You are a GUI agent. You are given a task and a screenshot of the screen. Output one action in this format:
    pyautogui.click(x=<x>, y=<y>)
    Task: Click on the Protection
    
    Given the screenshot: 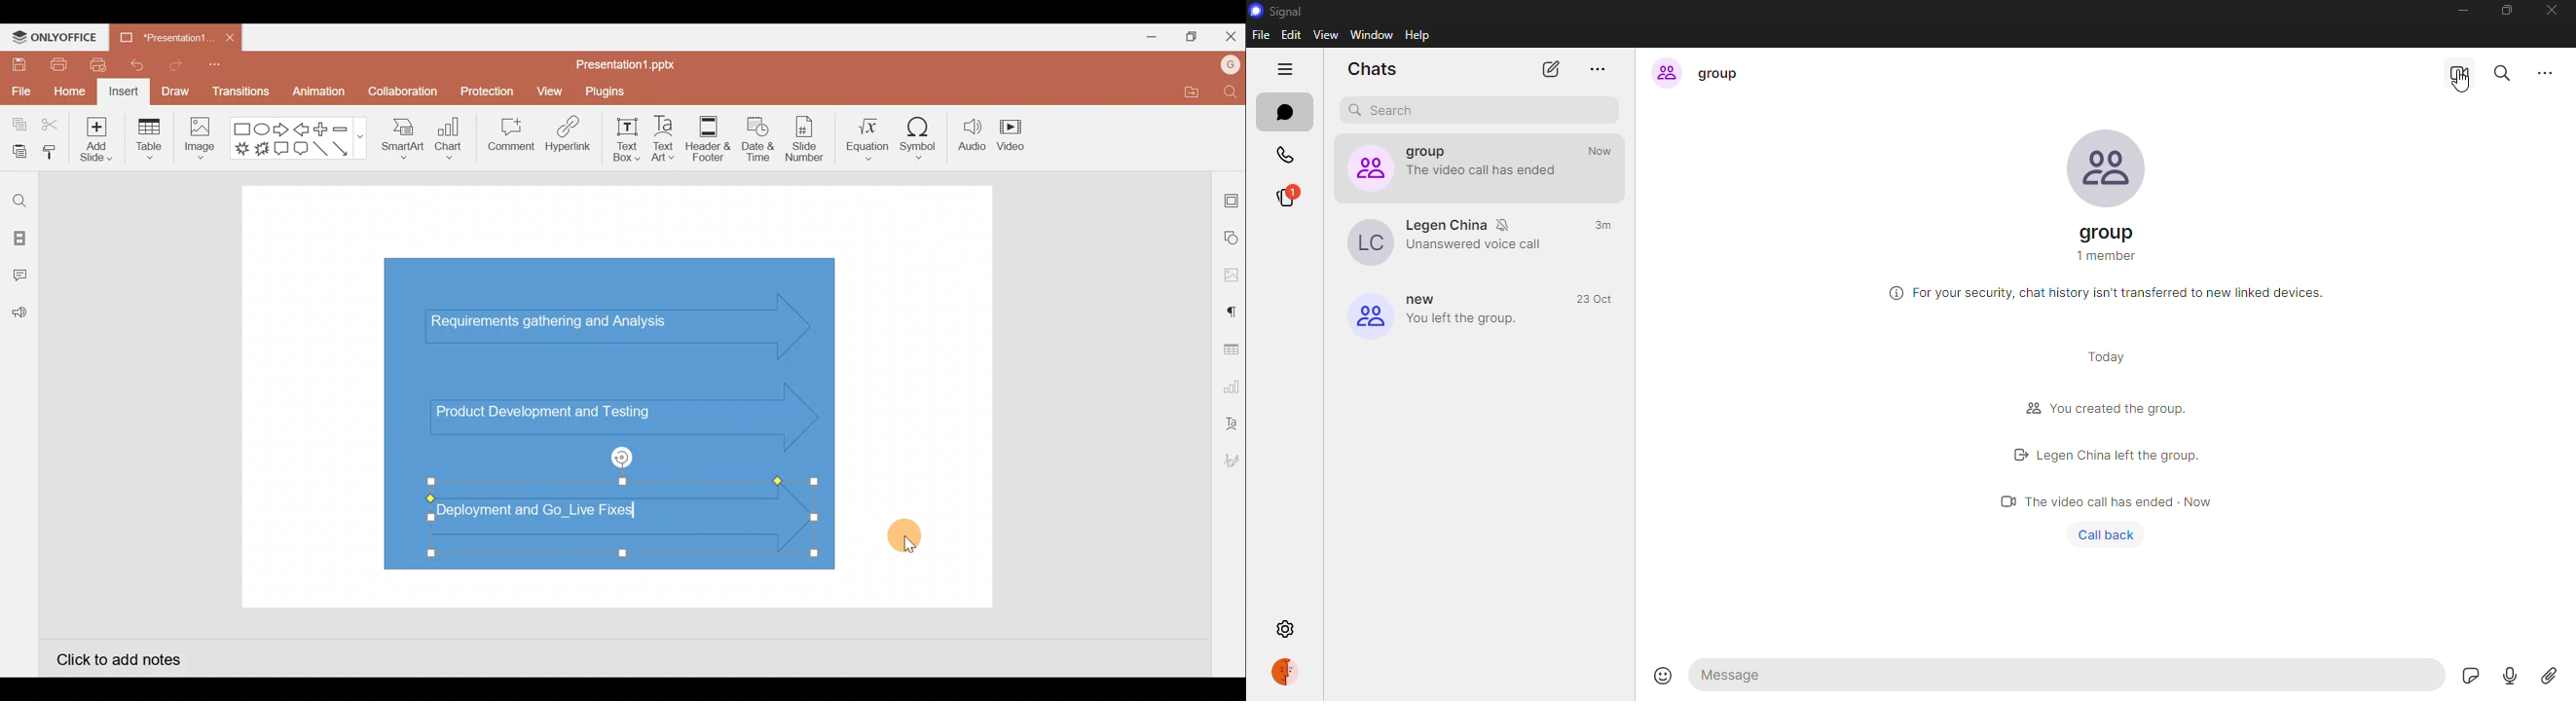 What is the action you would take?
    pyautogui.click(x=484, y=92)
    